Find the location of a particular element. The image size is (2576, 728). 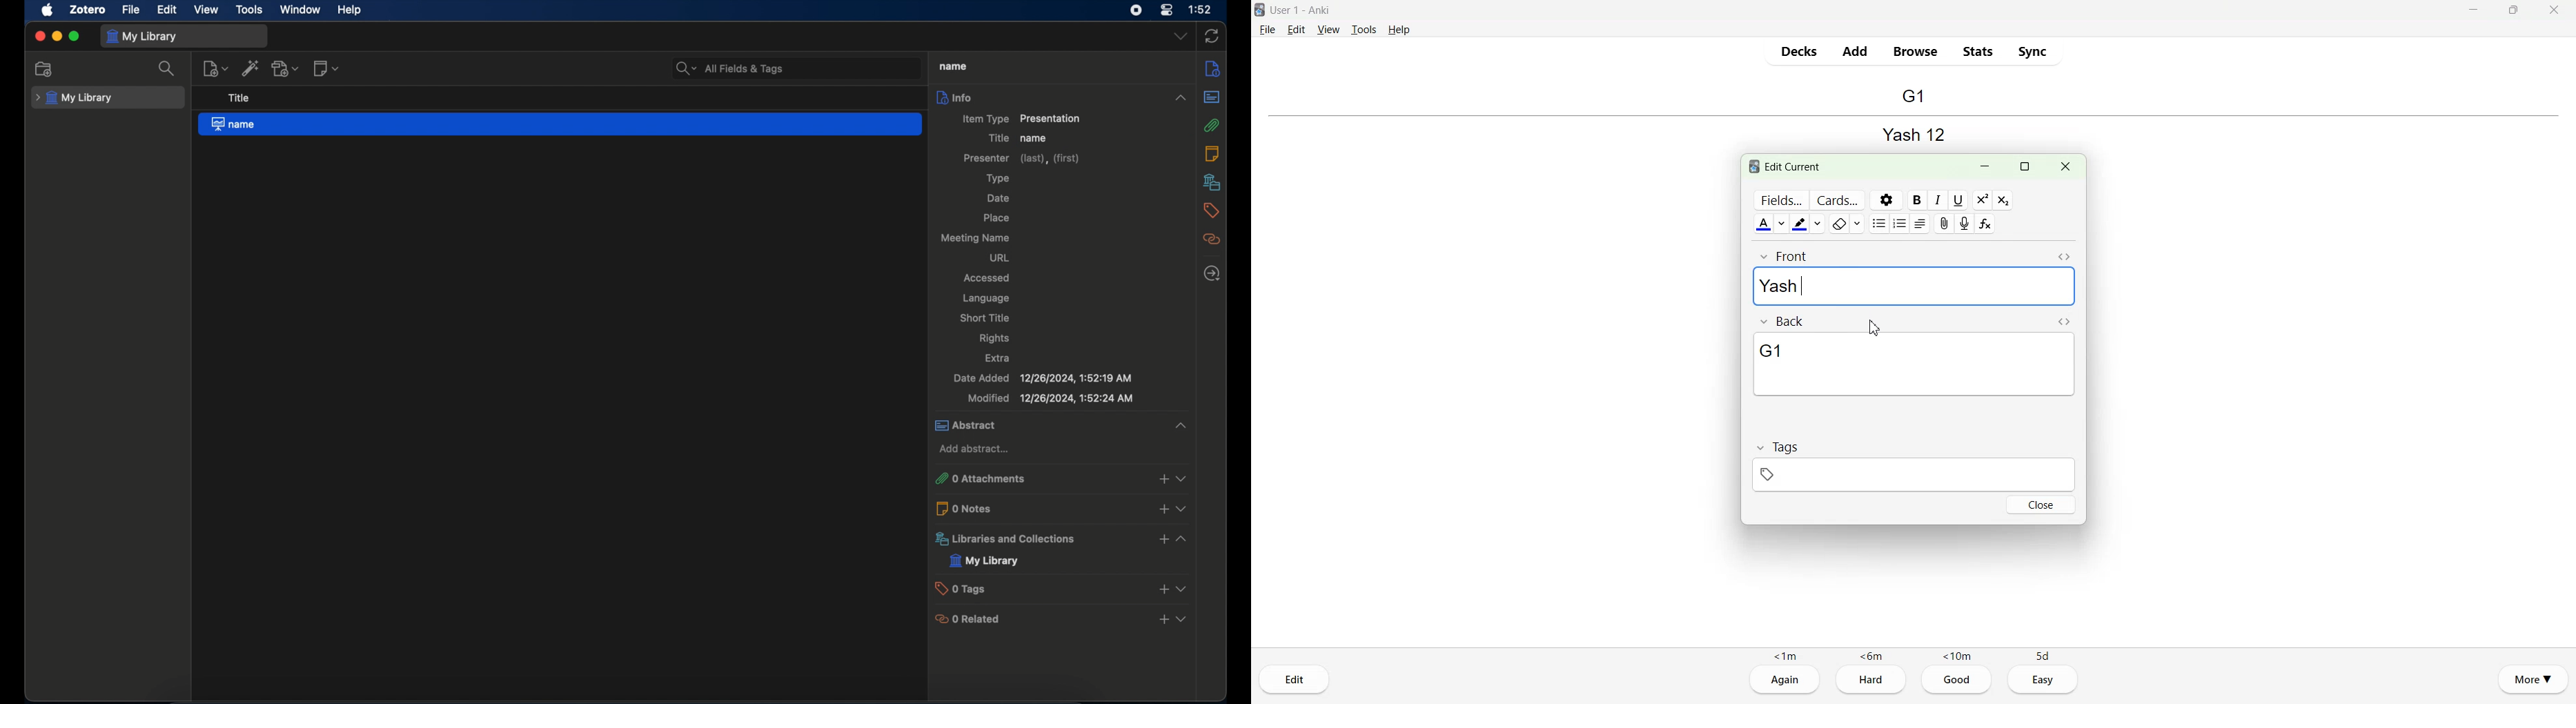

Maximize is located at coordinates (2513, 10).